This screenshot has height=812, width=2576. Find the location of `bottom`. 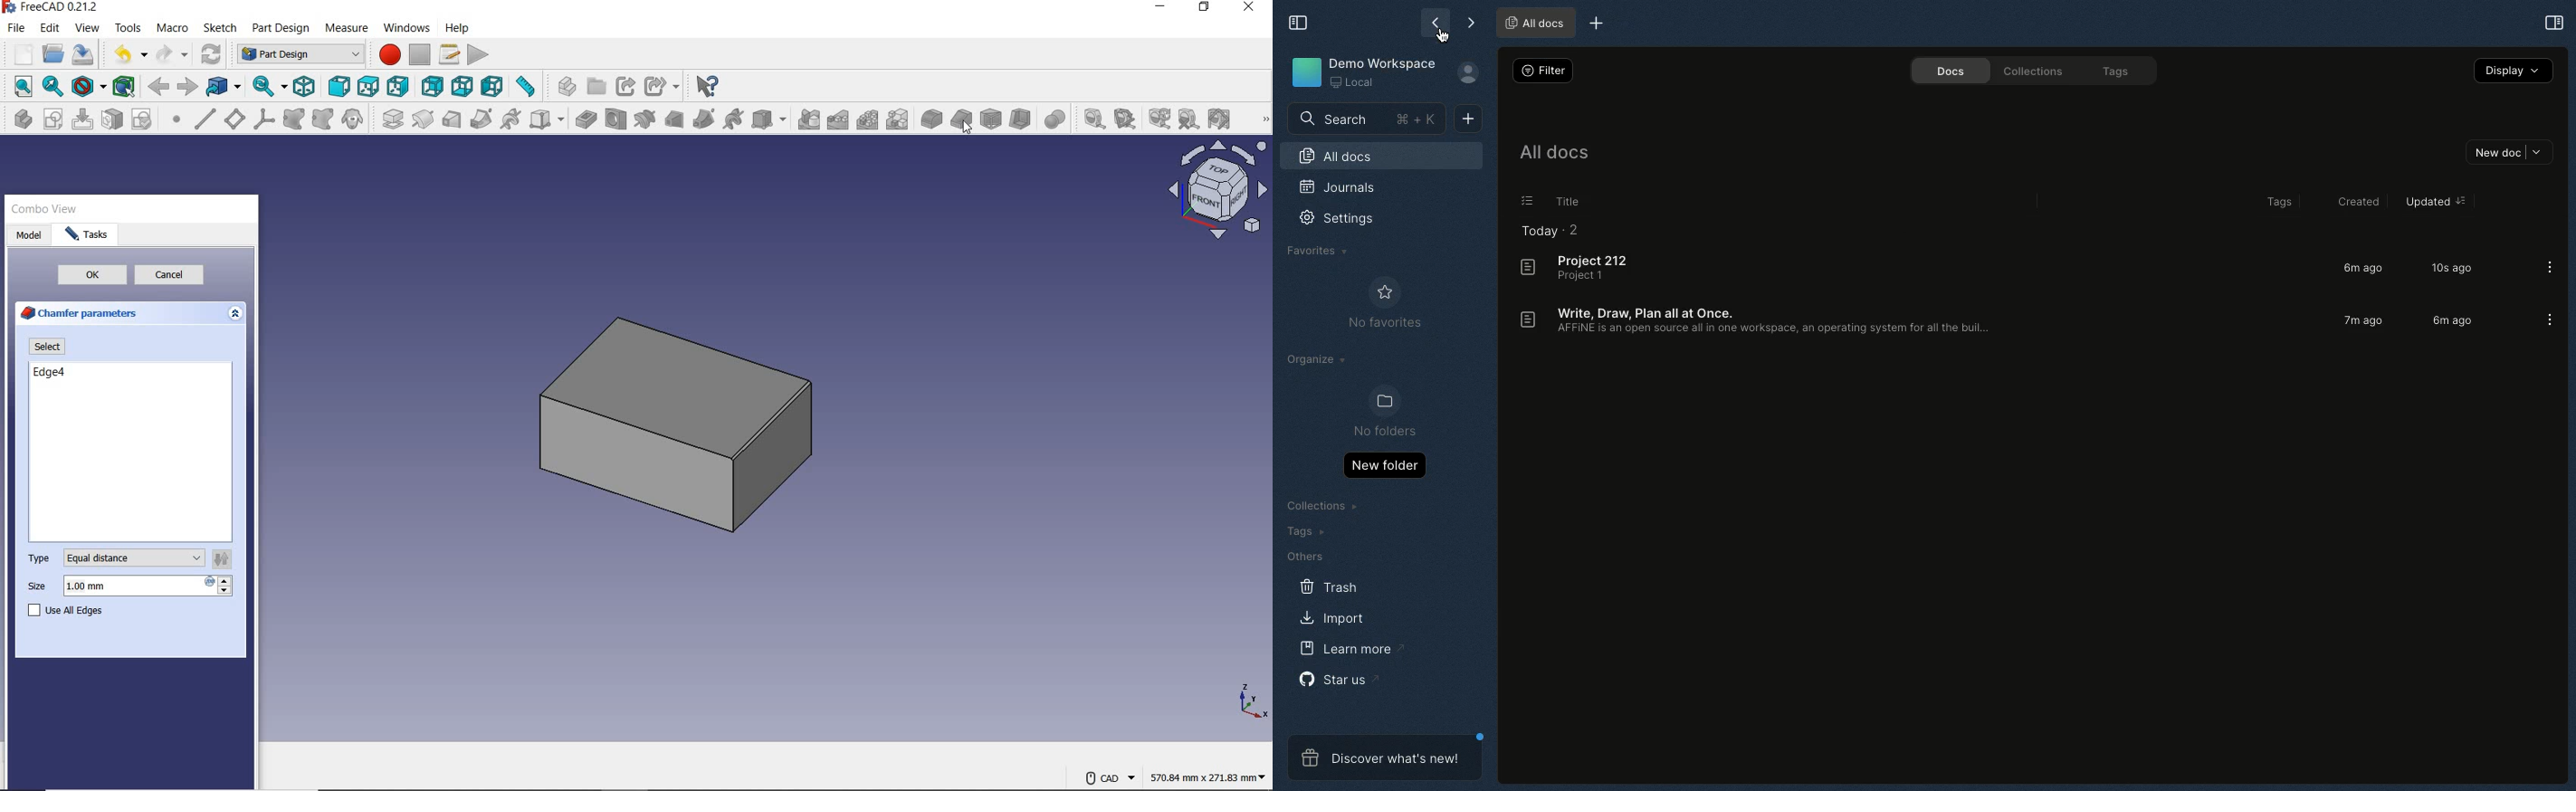

bottom is located at coordinates (463, 86).